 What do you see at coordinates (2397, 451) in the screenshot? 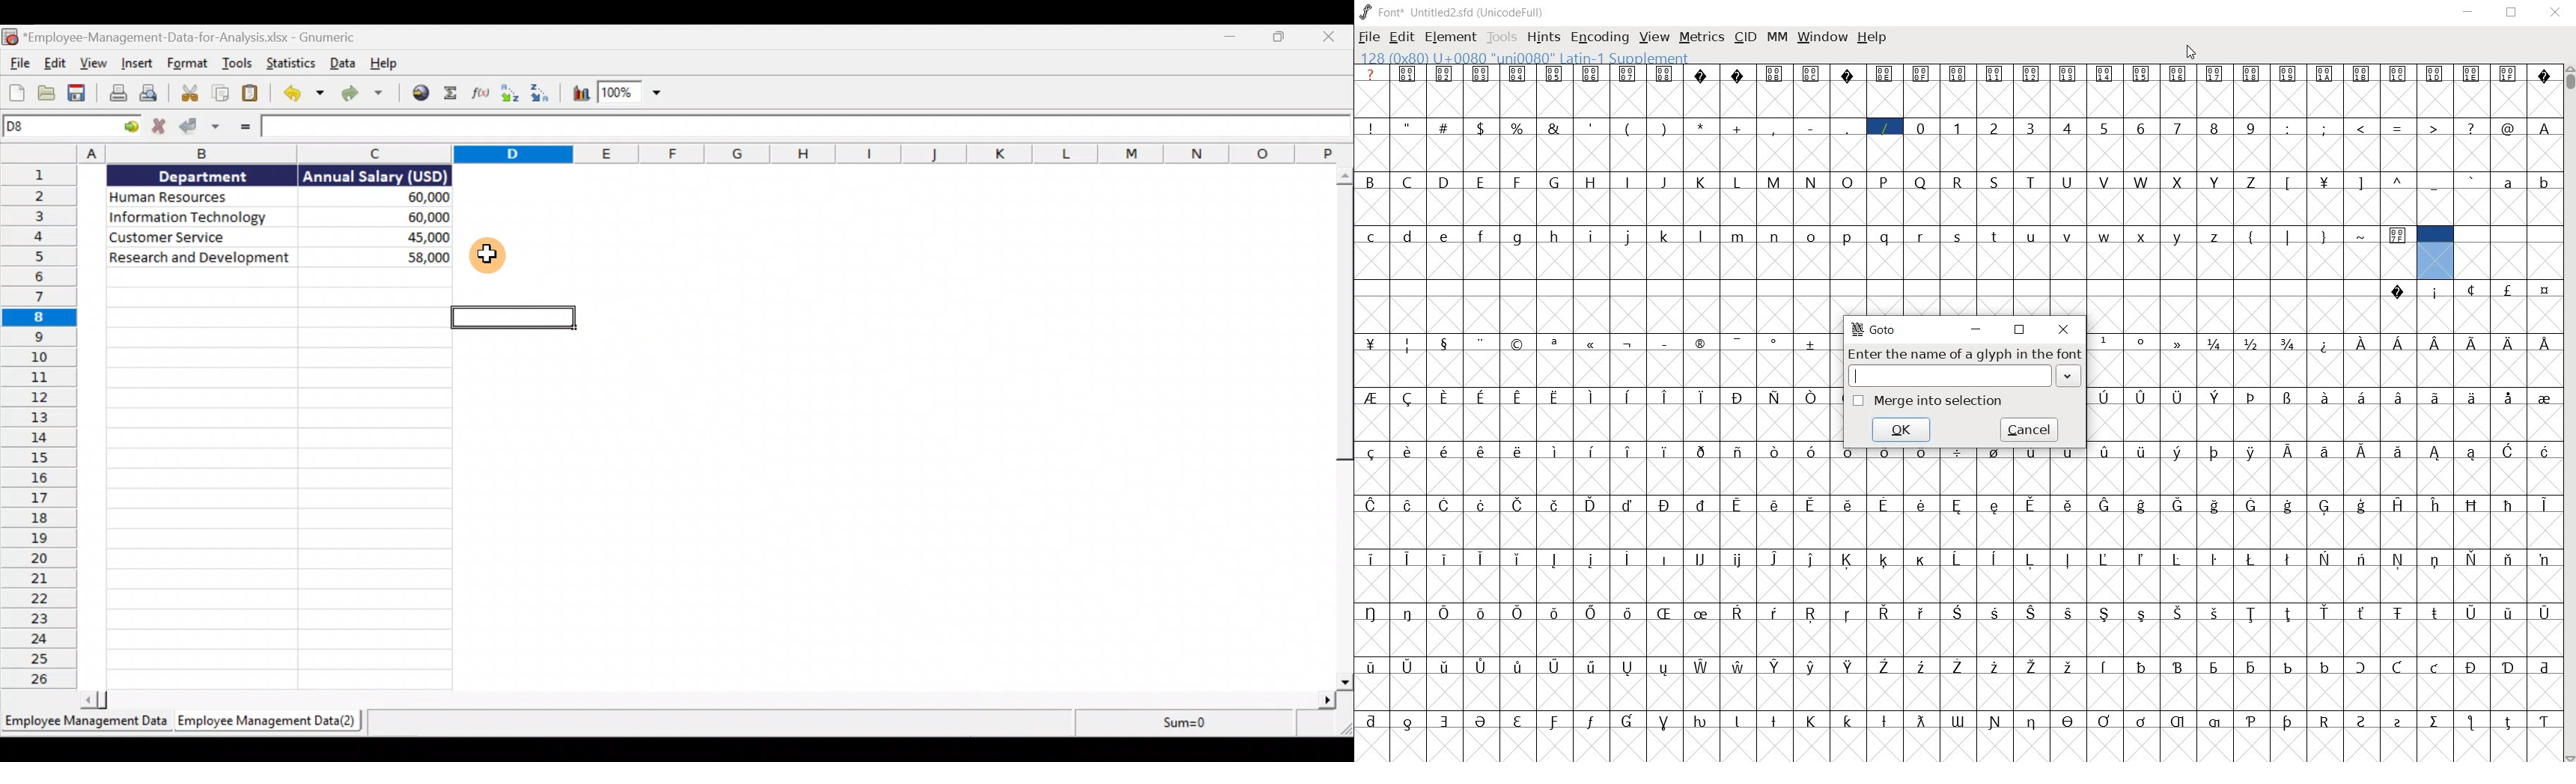
I see `Symbol` at bounding box center [2397, 451].